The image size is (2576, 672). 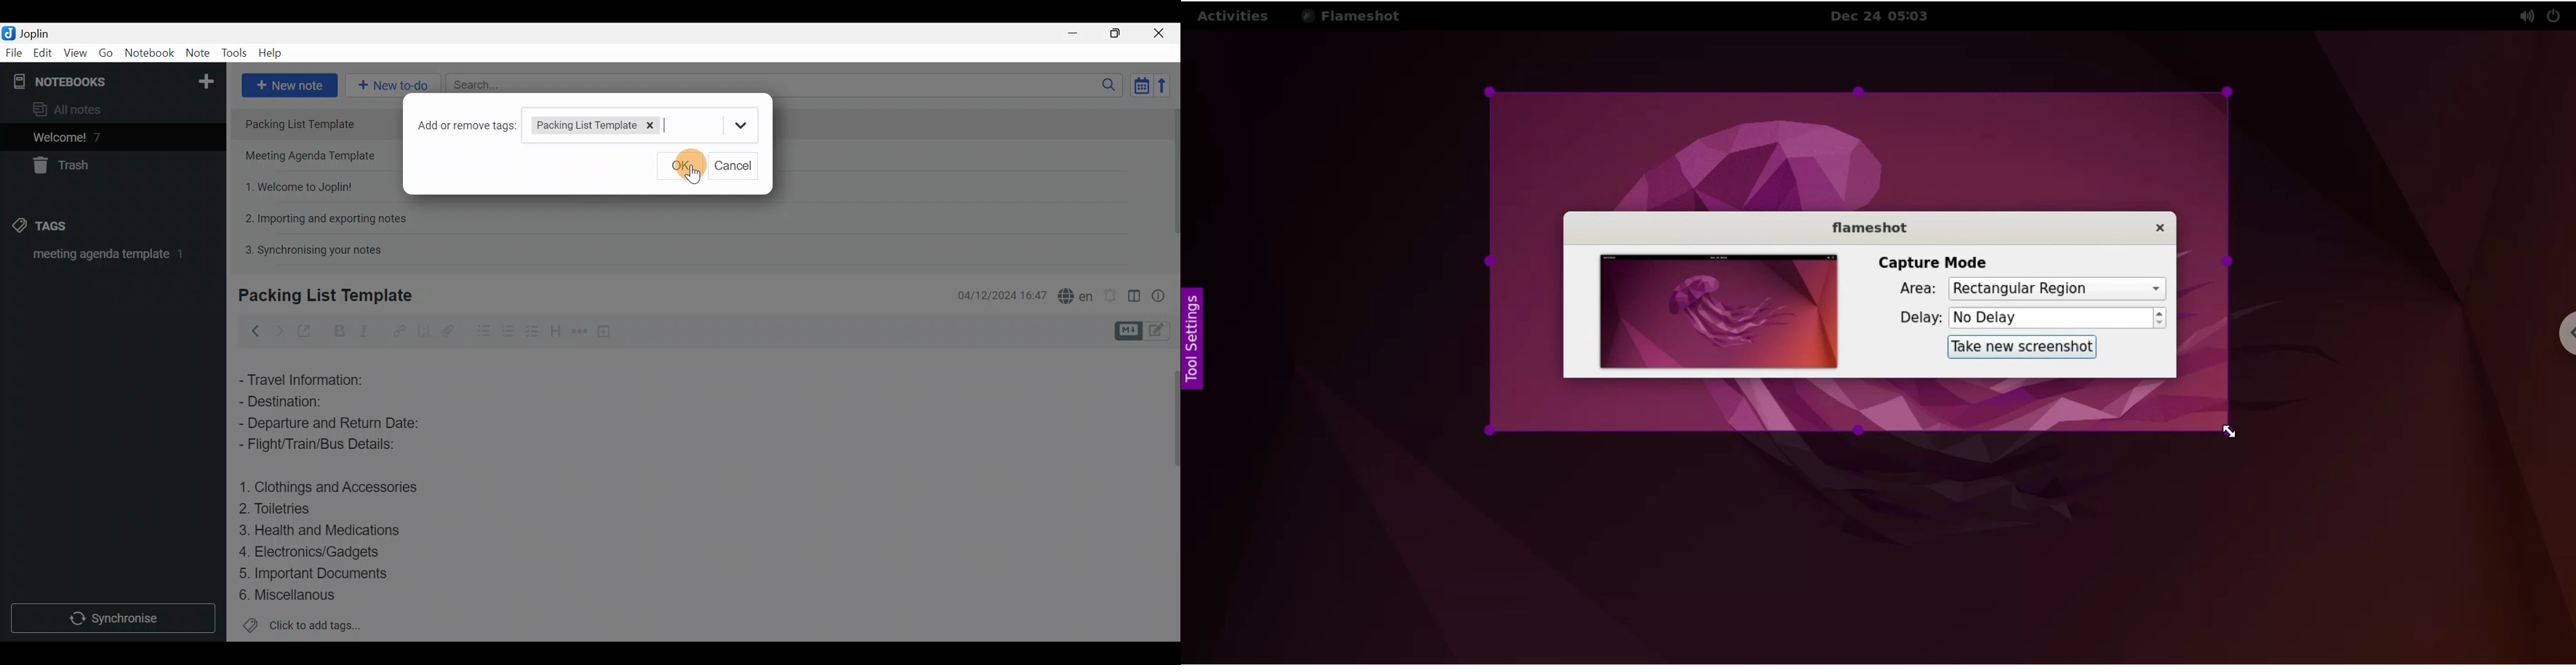 What do you see at coordinates (253, 331) in the screenshot?
I see `Back` at bounding box center [253, 331].